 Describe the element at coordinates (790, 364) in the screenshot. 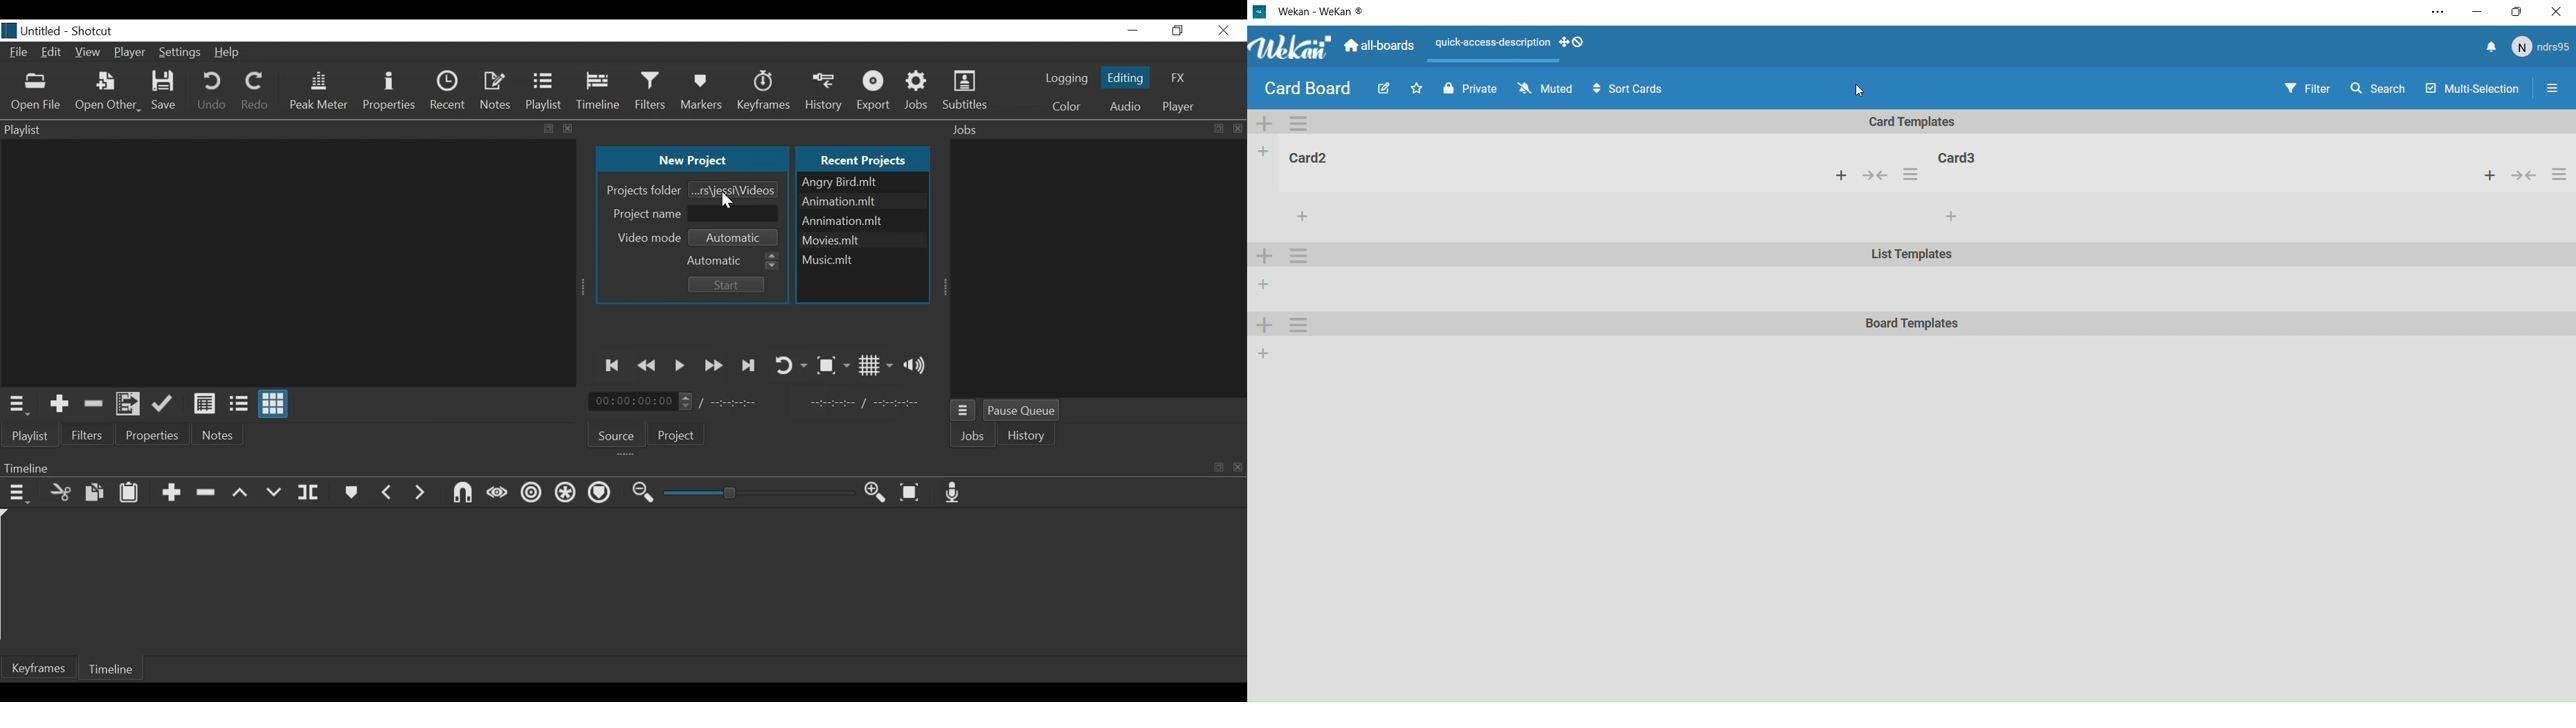

I see `Toggle player looping` at that location.